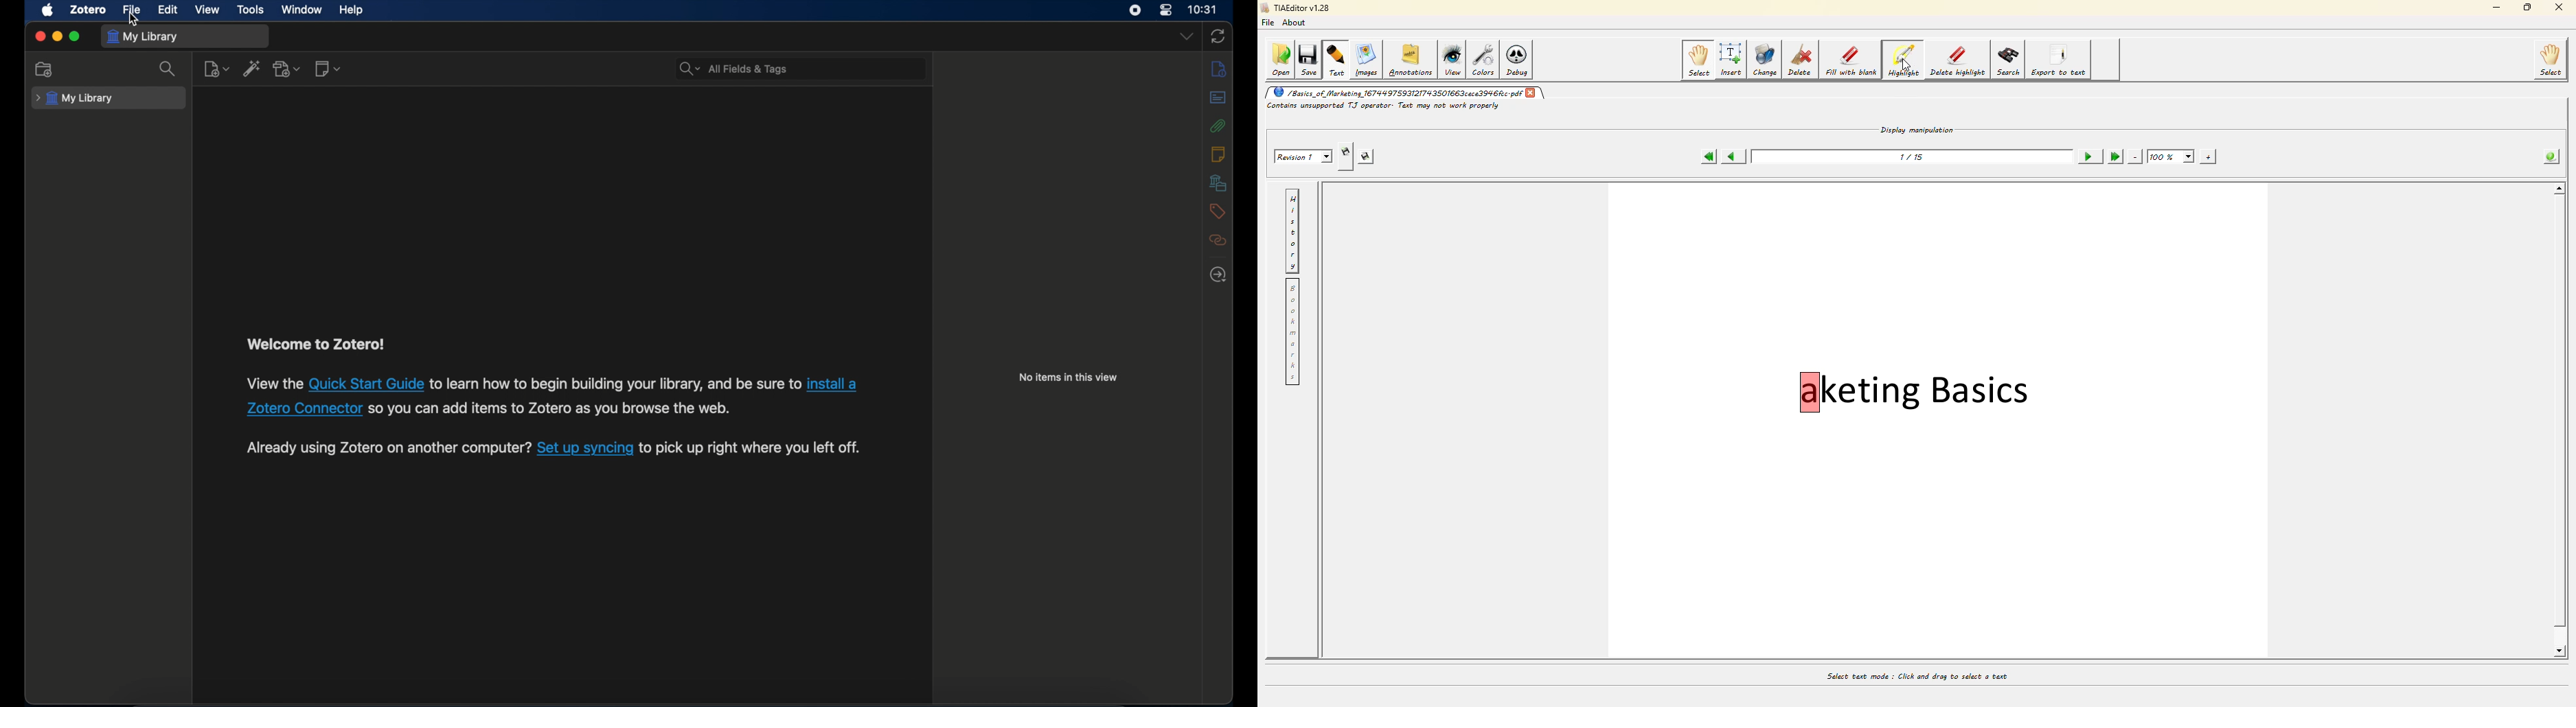 The height and width of the screenshot is (728, 2576). I want to click on locate, so click(1218, 274).